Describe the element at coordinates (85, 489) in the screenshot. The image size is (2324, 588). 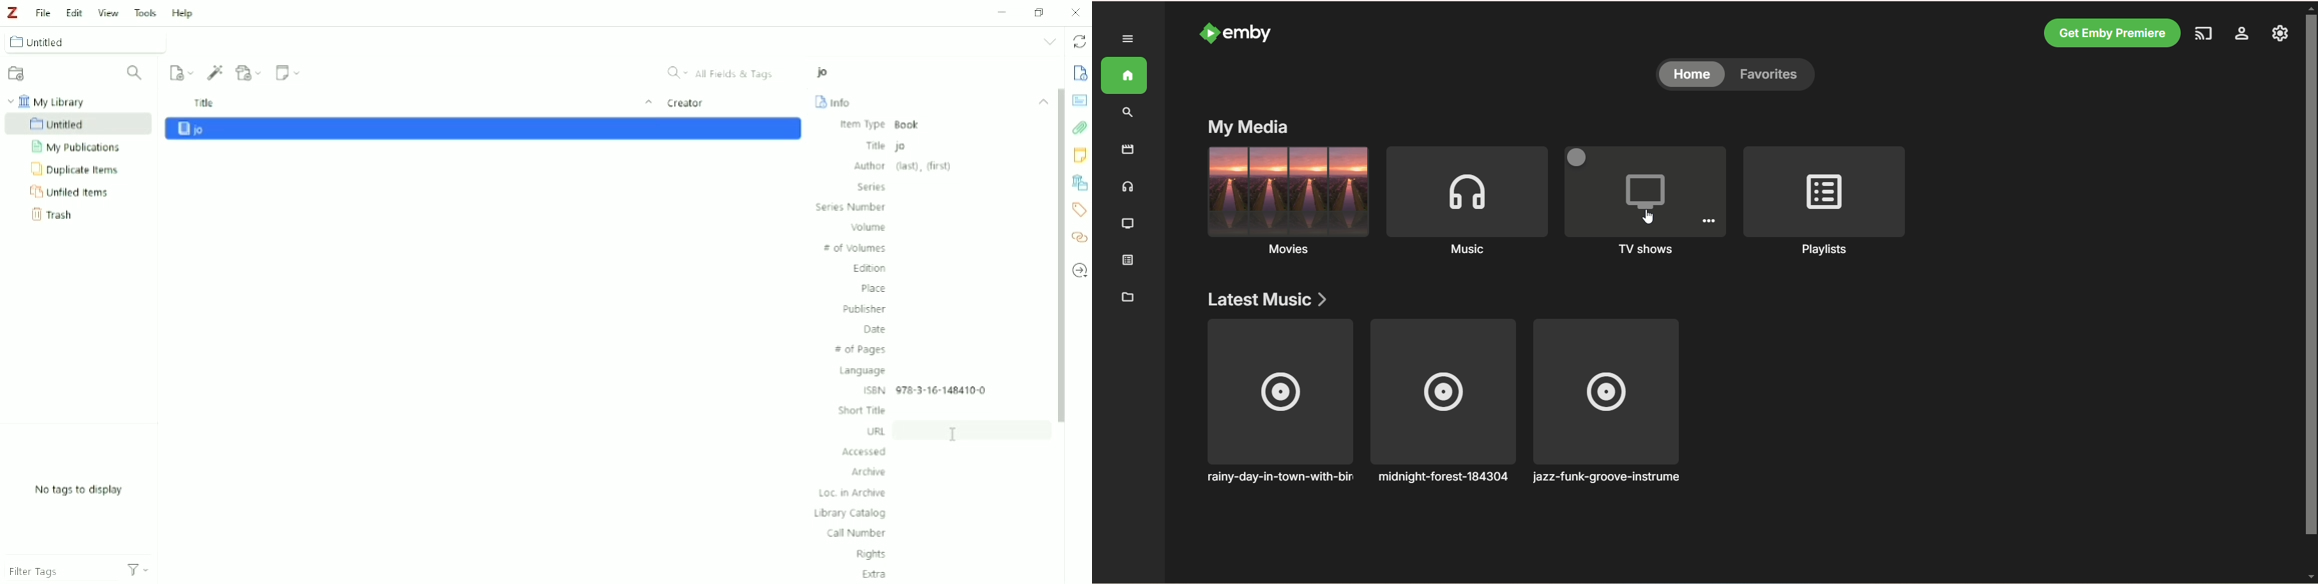
I see `No tags to display` at that location.